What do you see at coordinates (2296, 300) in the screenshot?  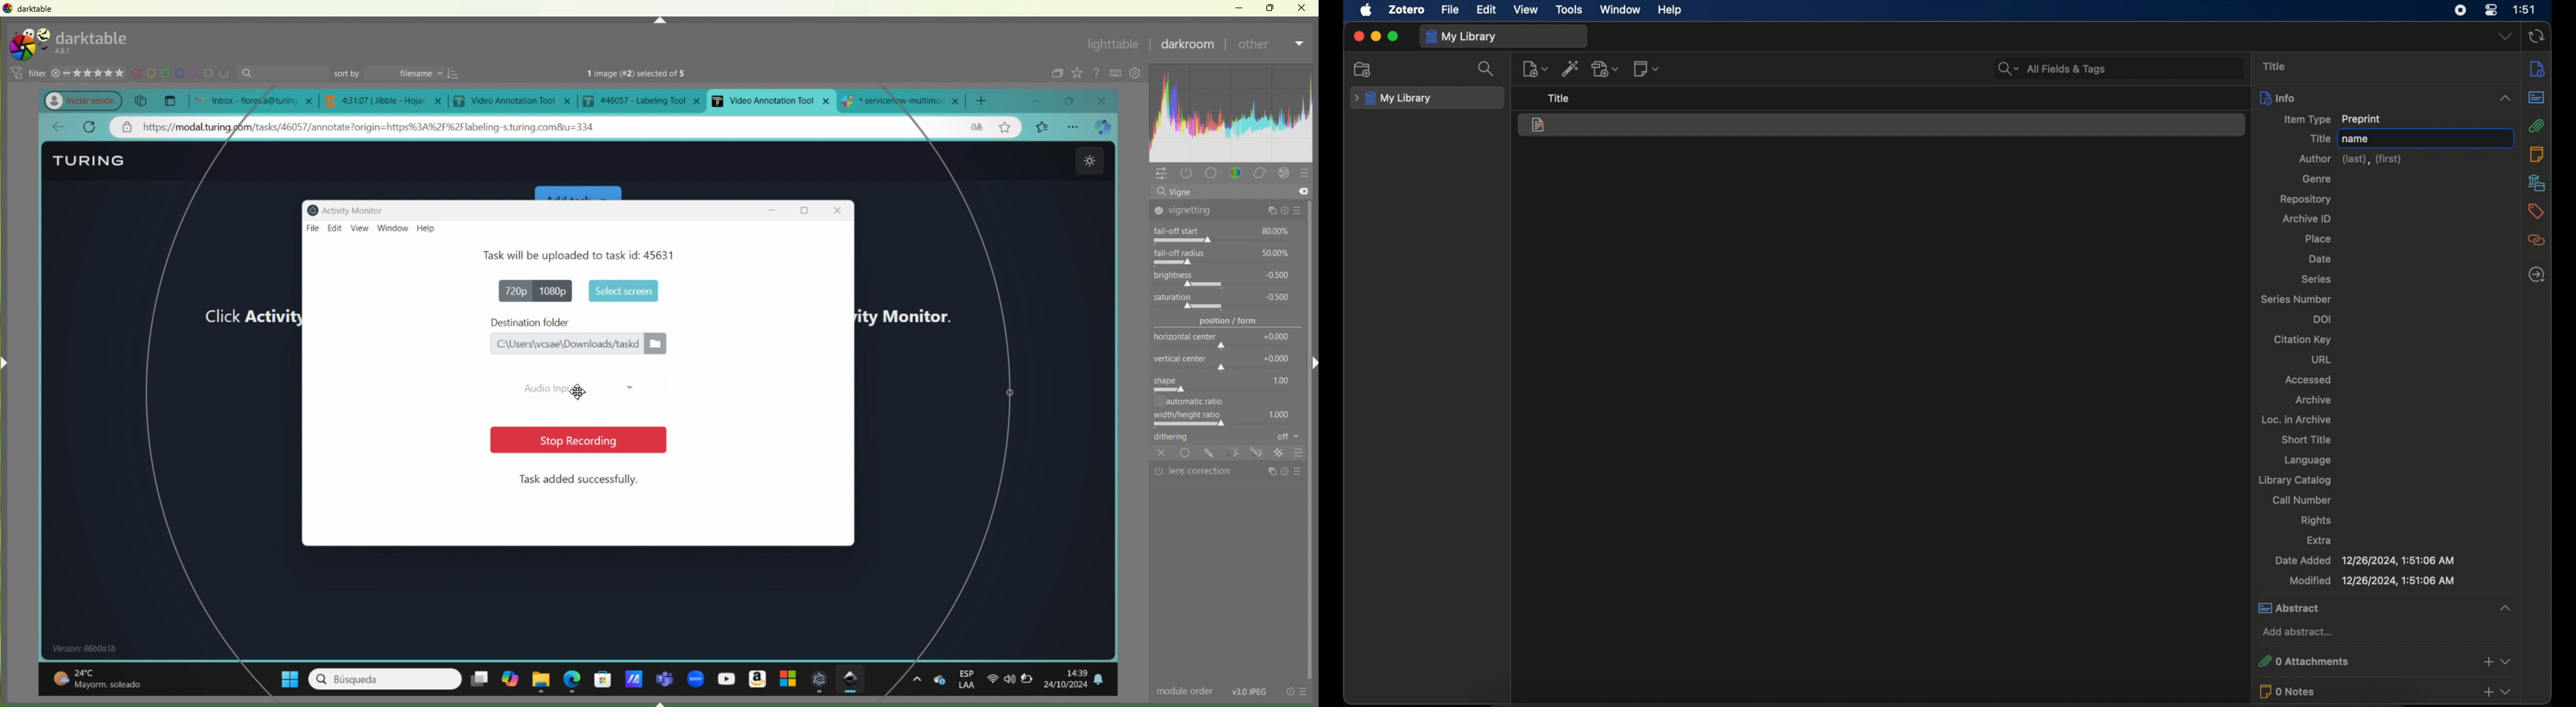 I see `series number` at bounding box center [2296, 300].